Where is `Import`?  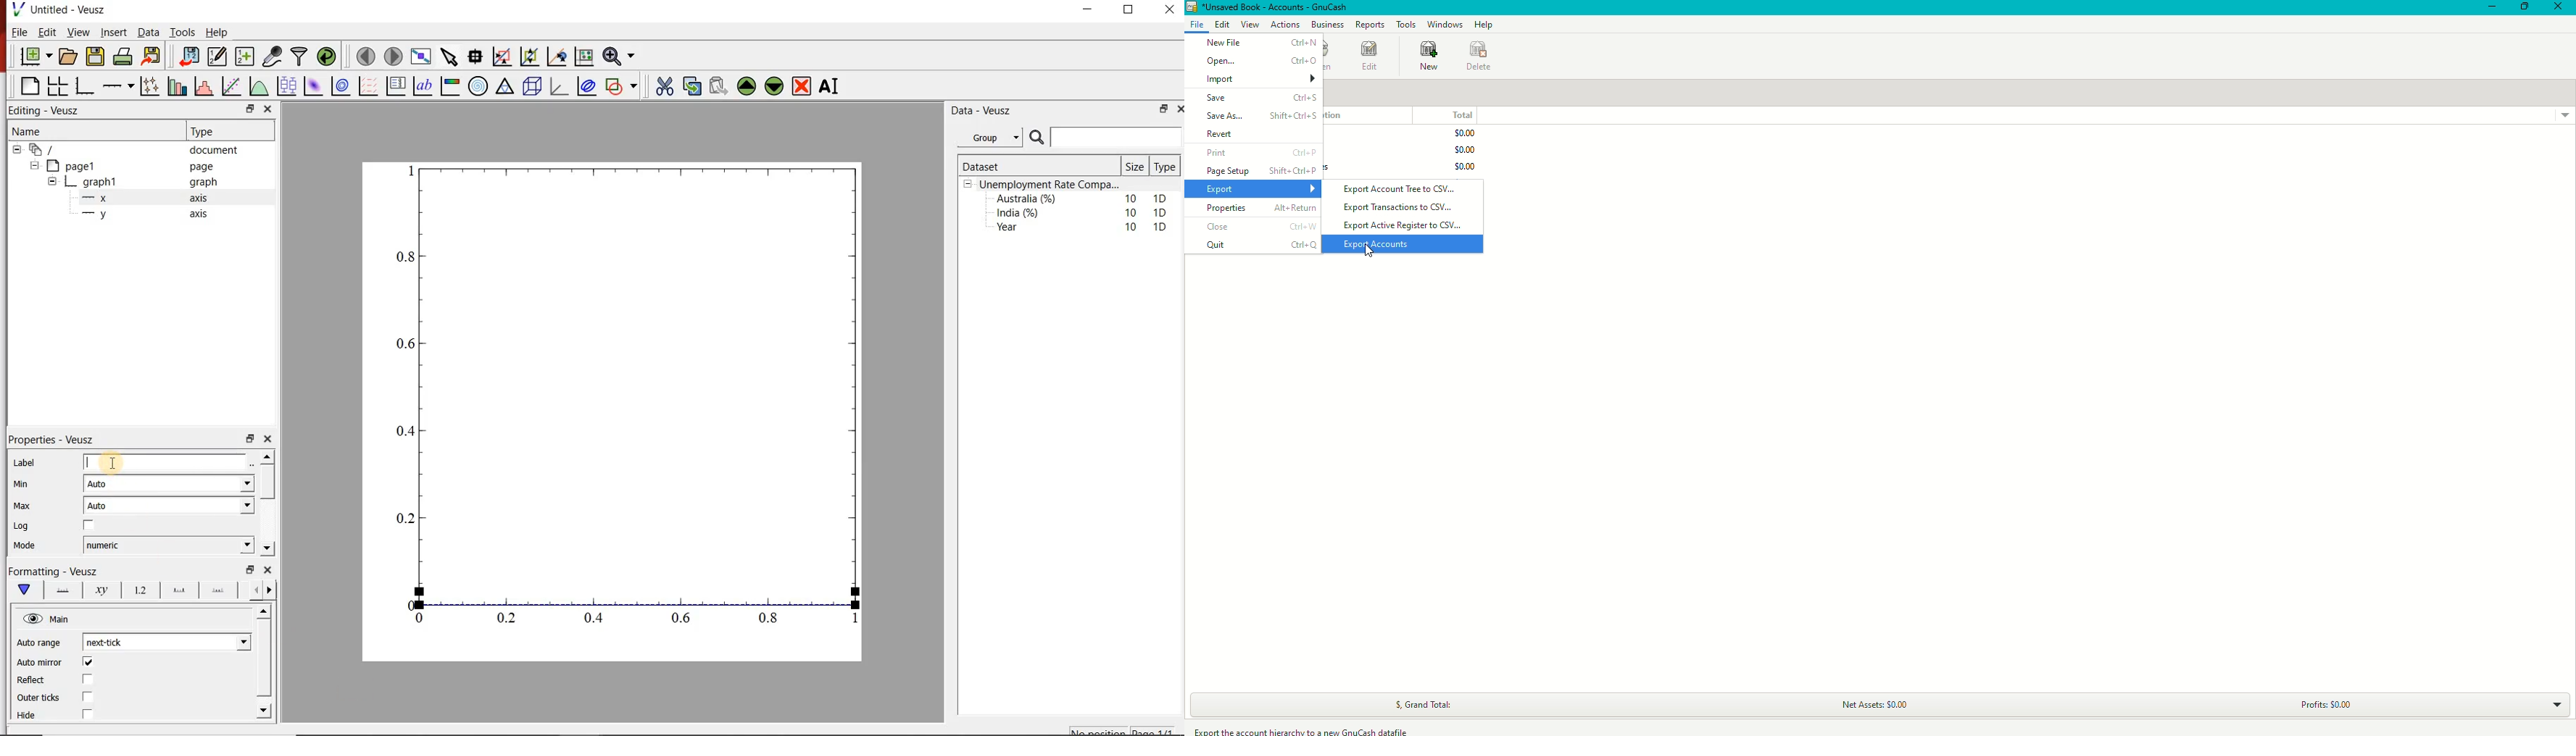
Import is located at coordinates (1263, 80).